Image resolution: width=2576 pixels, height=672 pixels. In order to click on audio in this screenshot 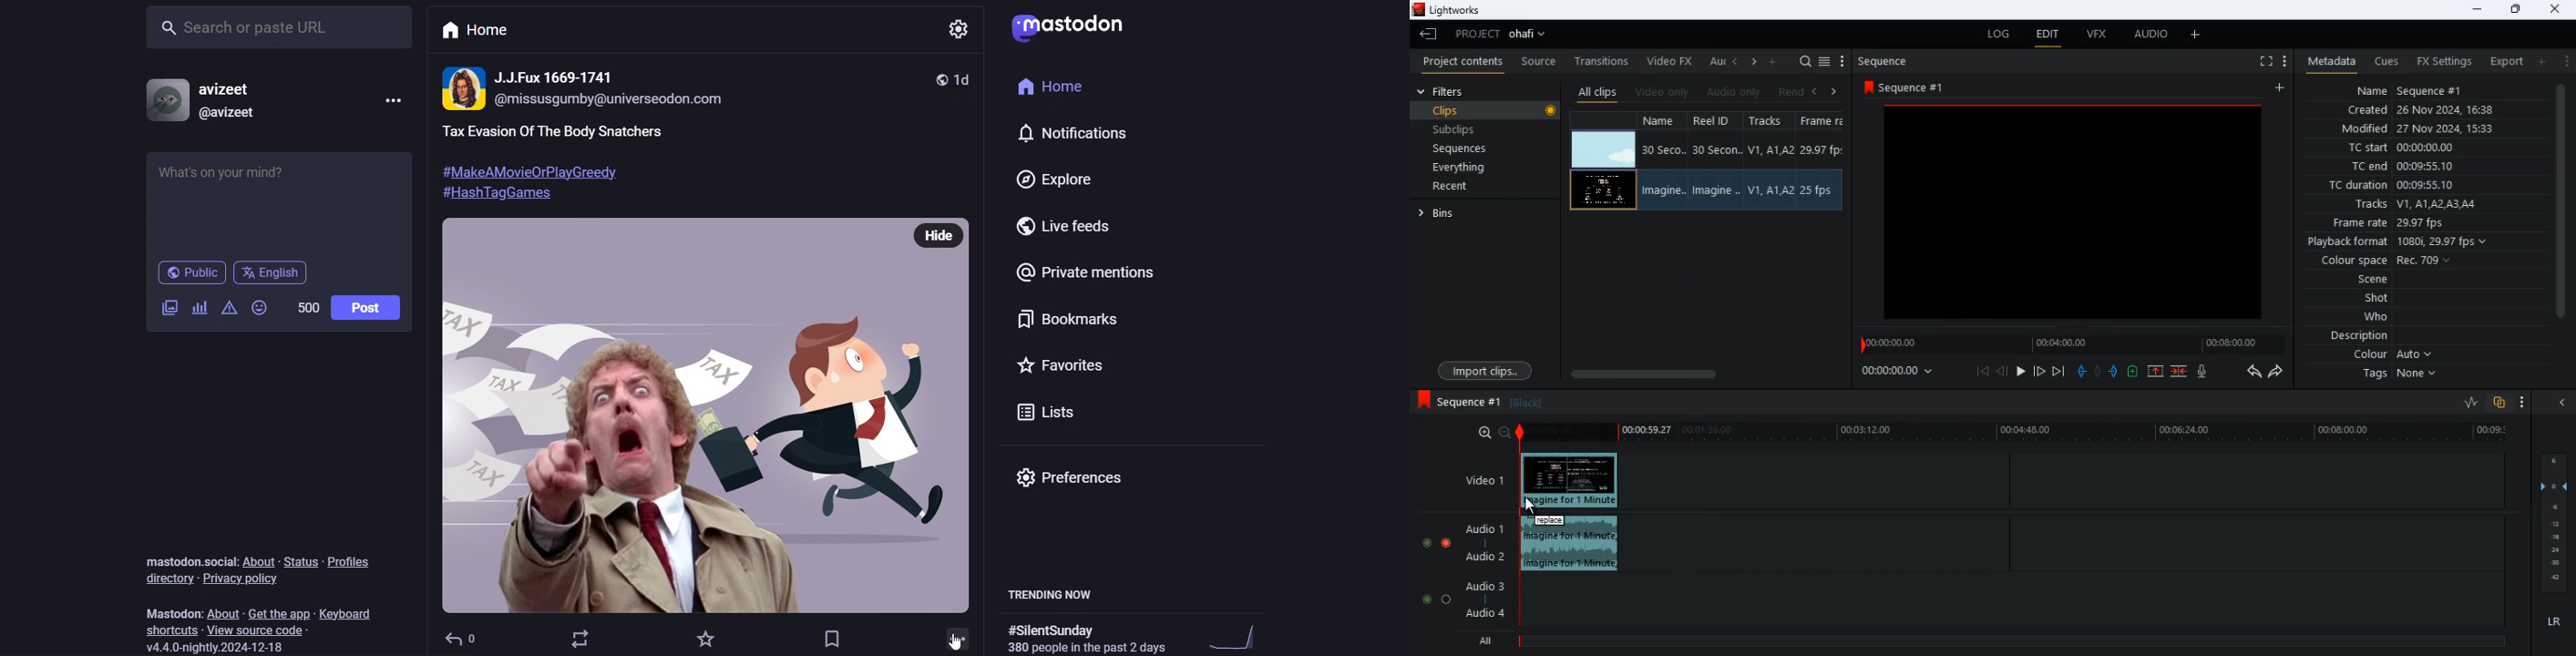, I will do `click(1572, 545)`.